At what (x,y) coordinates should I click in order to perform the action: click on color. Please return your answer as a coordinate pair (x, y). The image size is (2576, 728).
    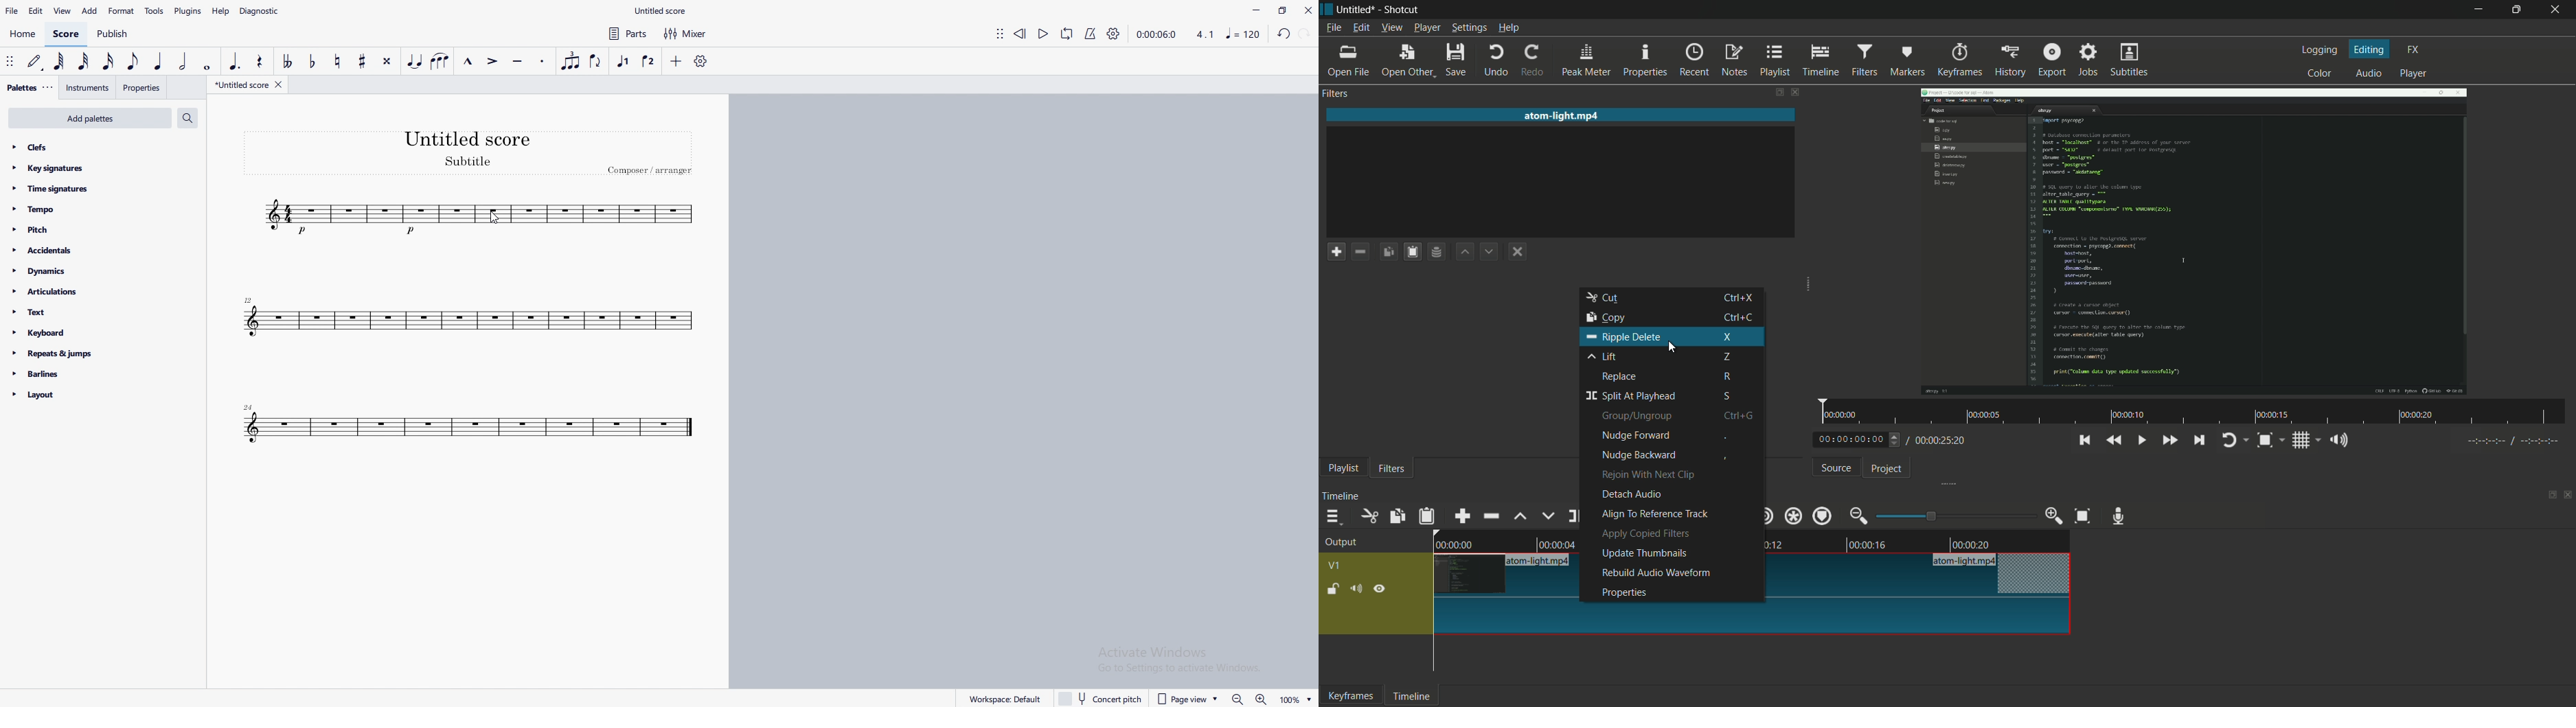
    Looking at the image, I should click on (2319, 73).